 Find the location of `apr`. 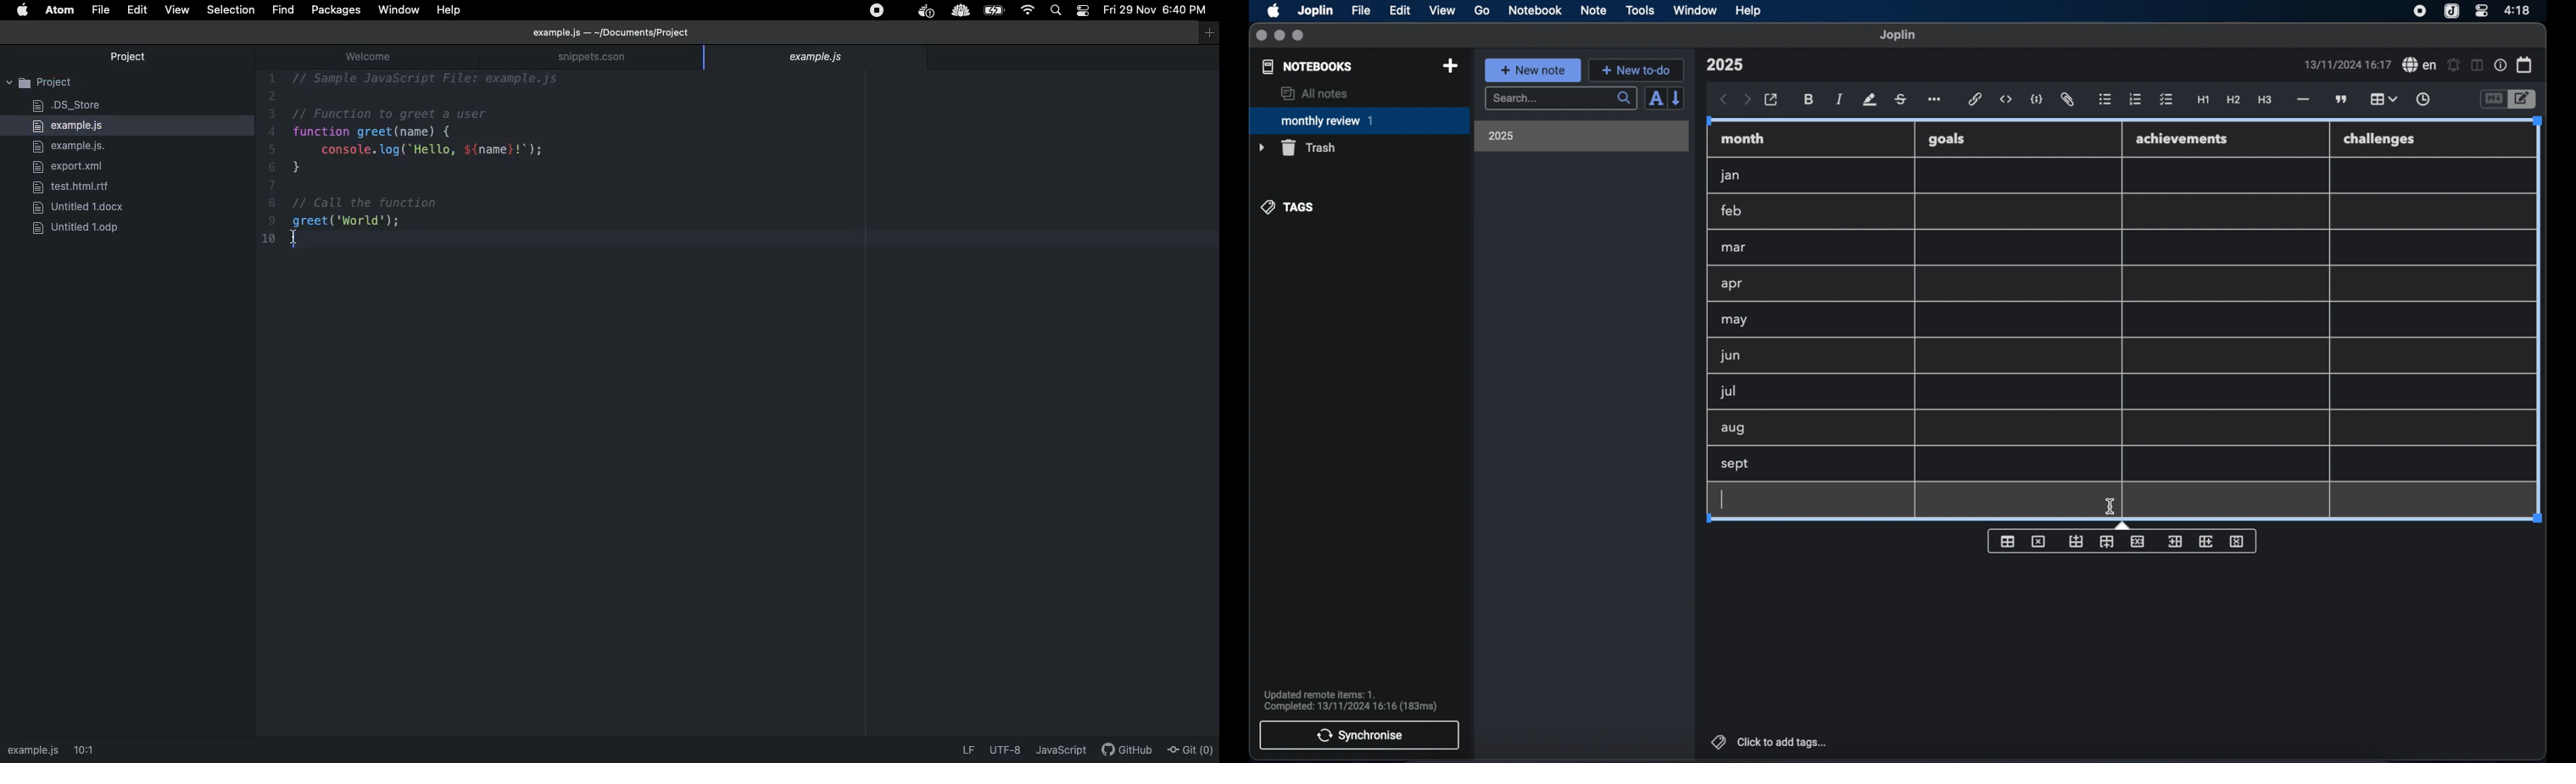

apr is located at coordinates (1733, 284).